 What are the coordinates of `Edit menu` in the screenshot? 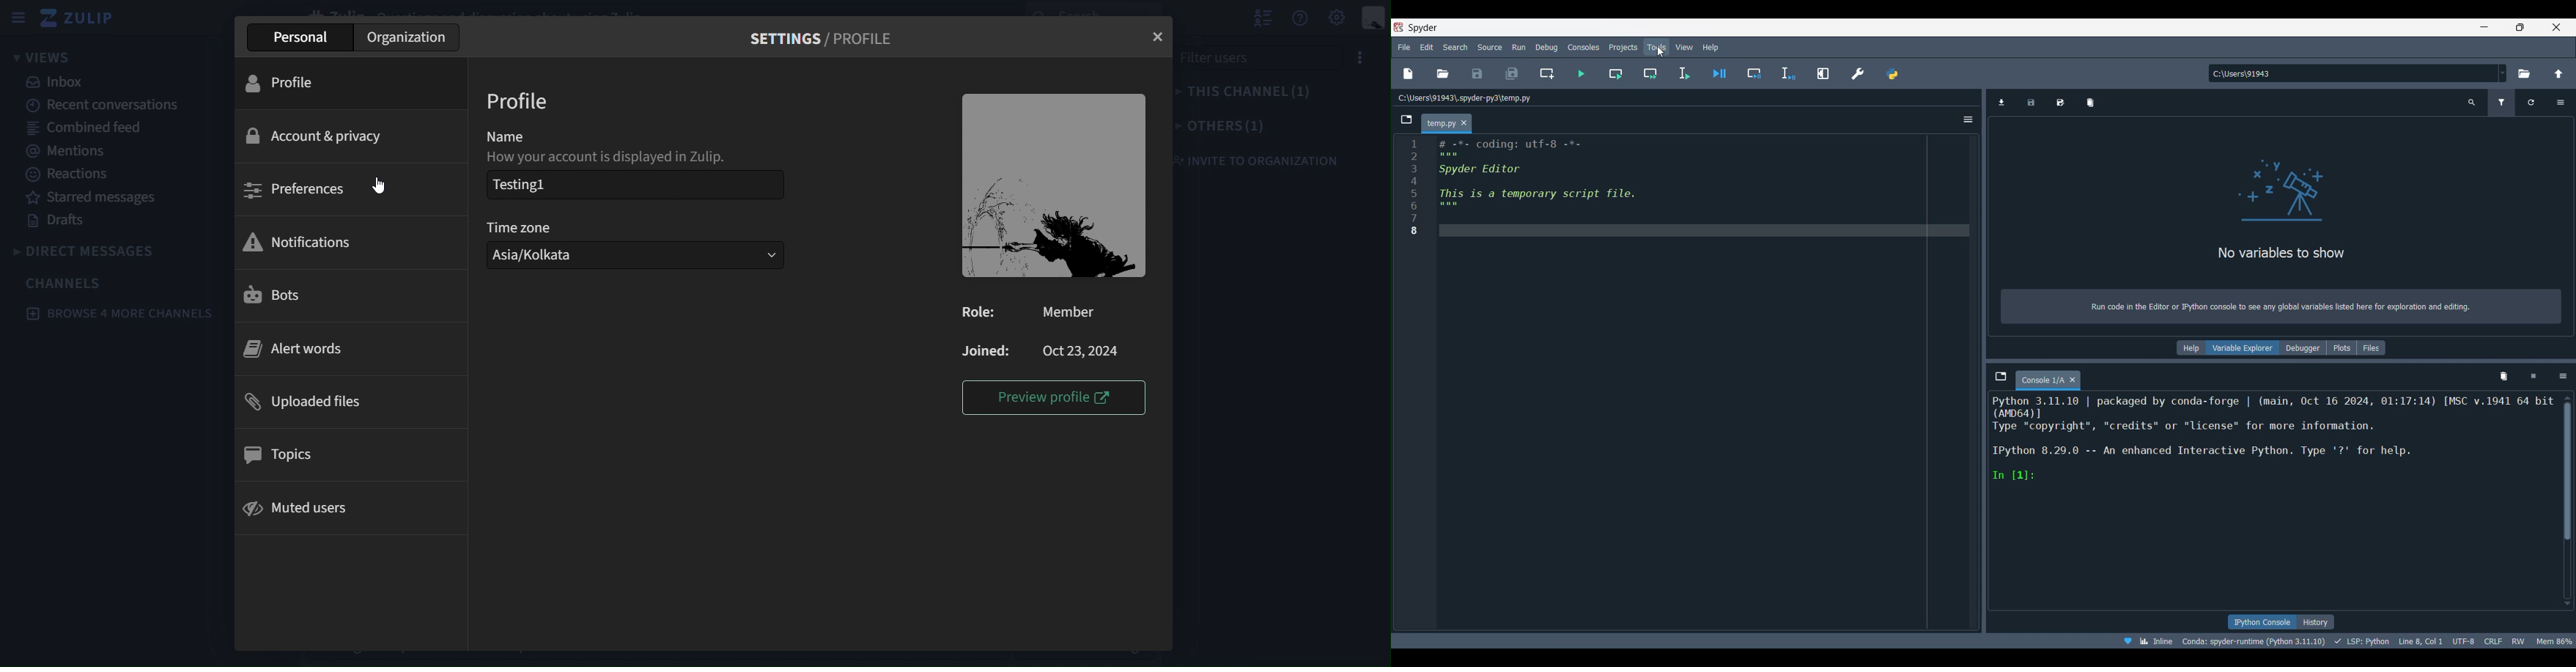 It's located at (1426, 48).